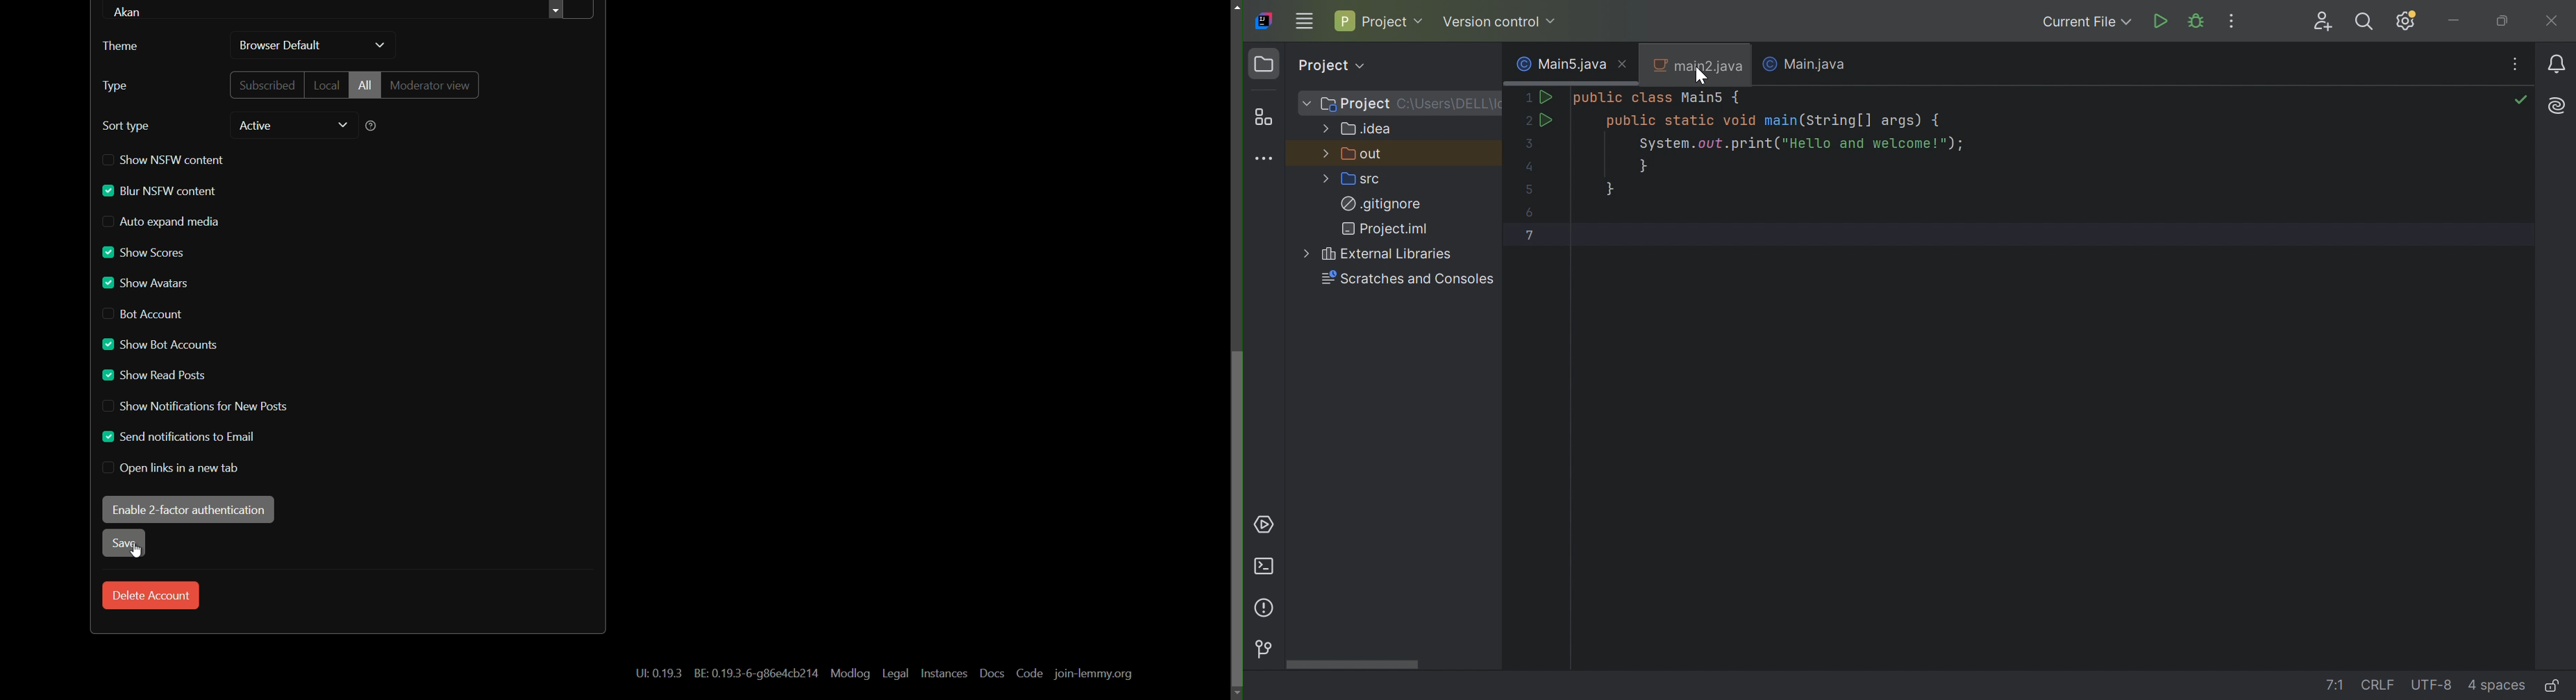 The image size is (2576, 700). Describe the element at coordinates (380, 46) in the screenshot. I see `dropdown` at that location.